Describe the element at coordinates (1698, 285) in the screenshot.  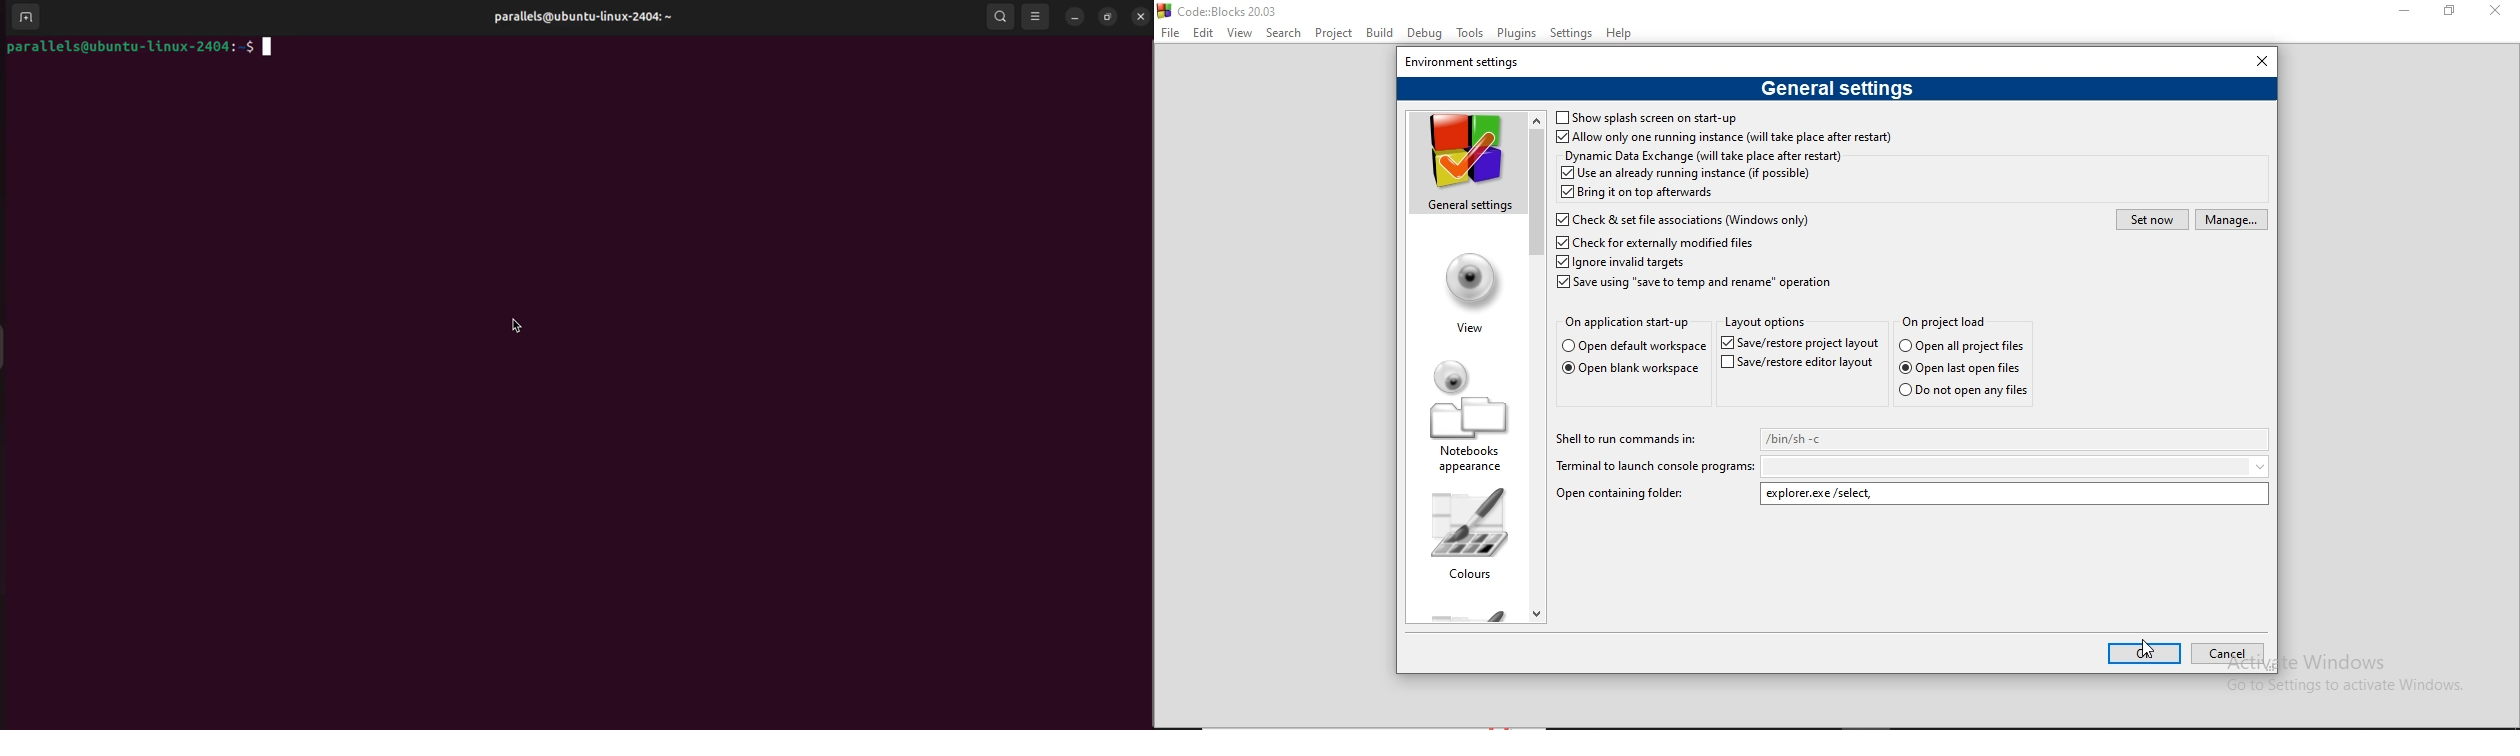
I see `Save using 'save to temp and rename" operation` at that location.